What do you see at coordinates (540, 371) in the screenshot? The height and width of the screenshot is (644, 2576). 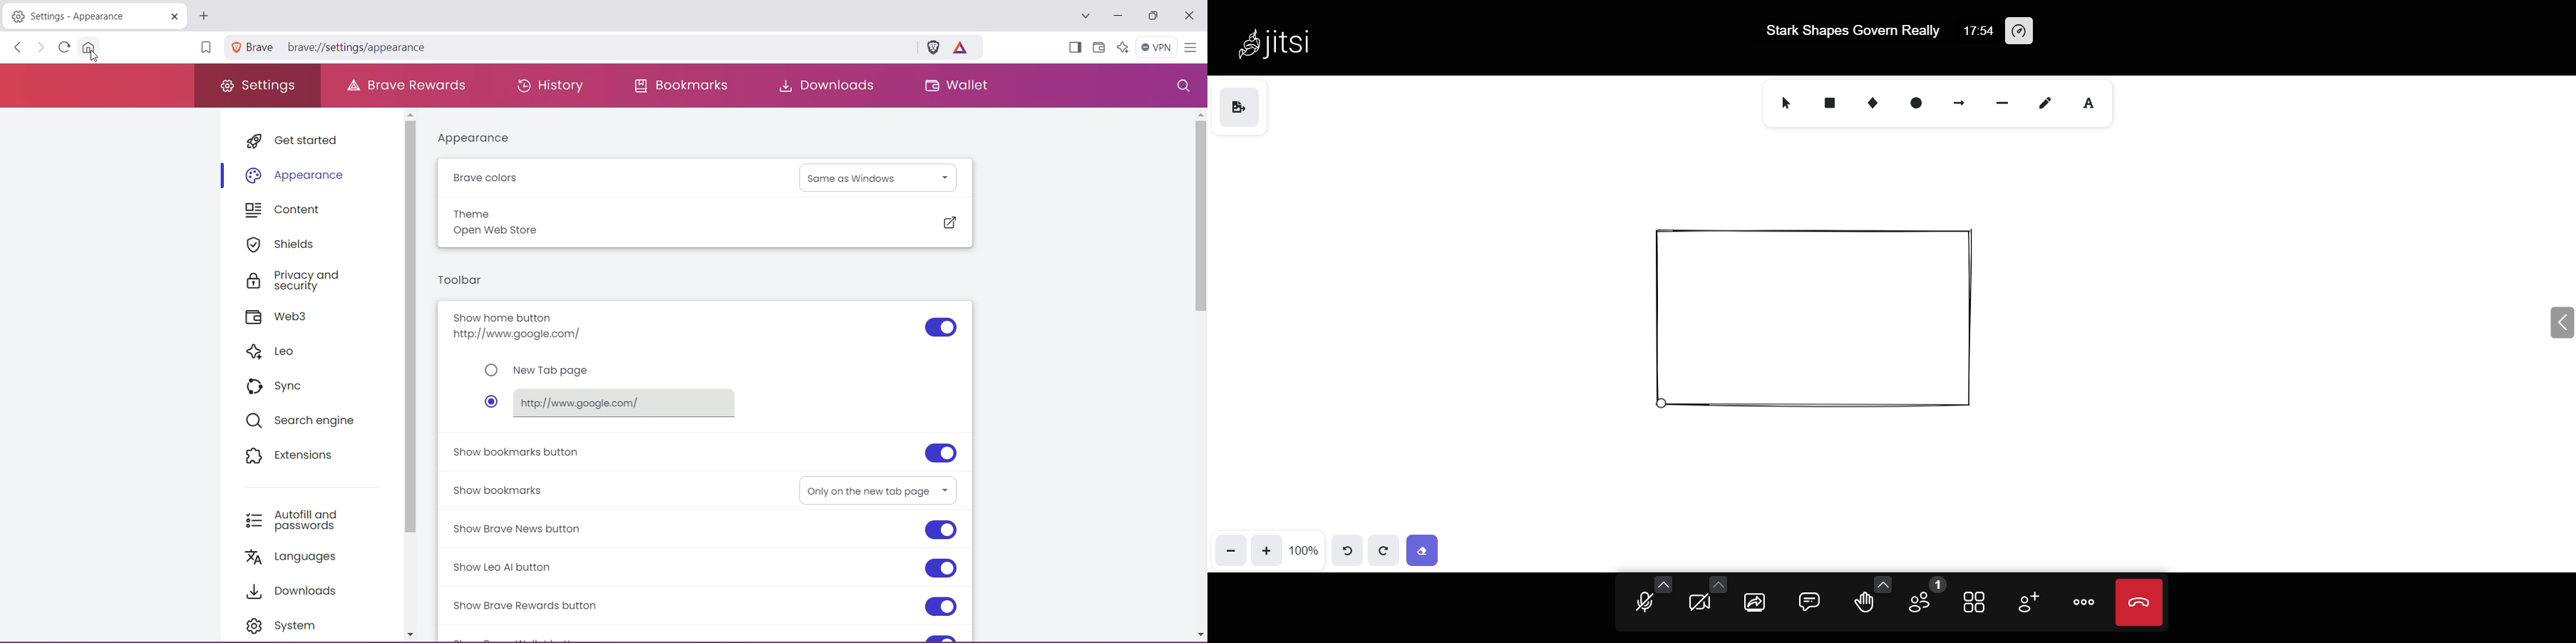 I see `Click to set New Tab page as homepage` at bounding box center [540, 371].